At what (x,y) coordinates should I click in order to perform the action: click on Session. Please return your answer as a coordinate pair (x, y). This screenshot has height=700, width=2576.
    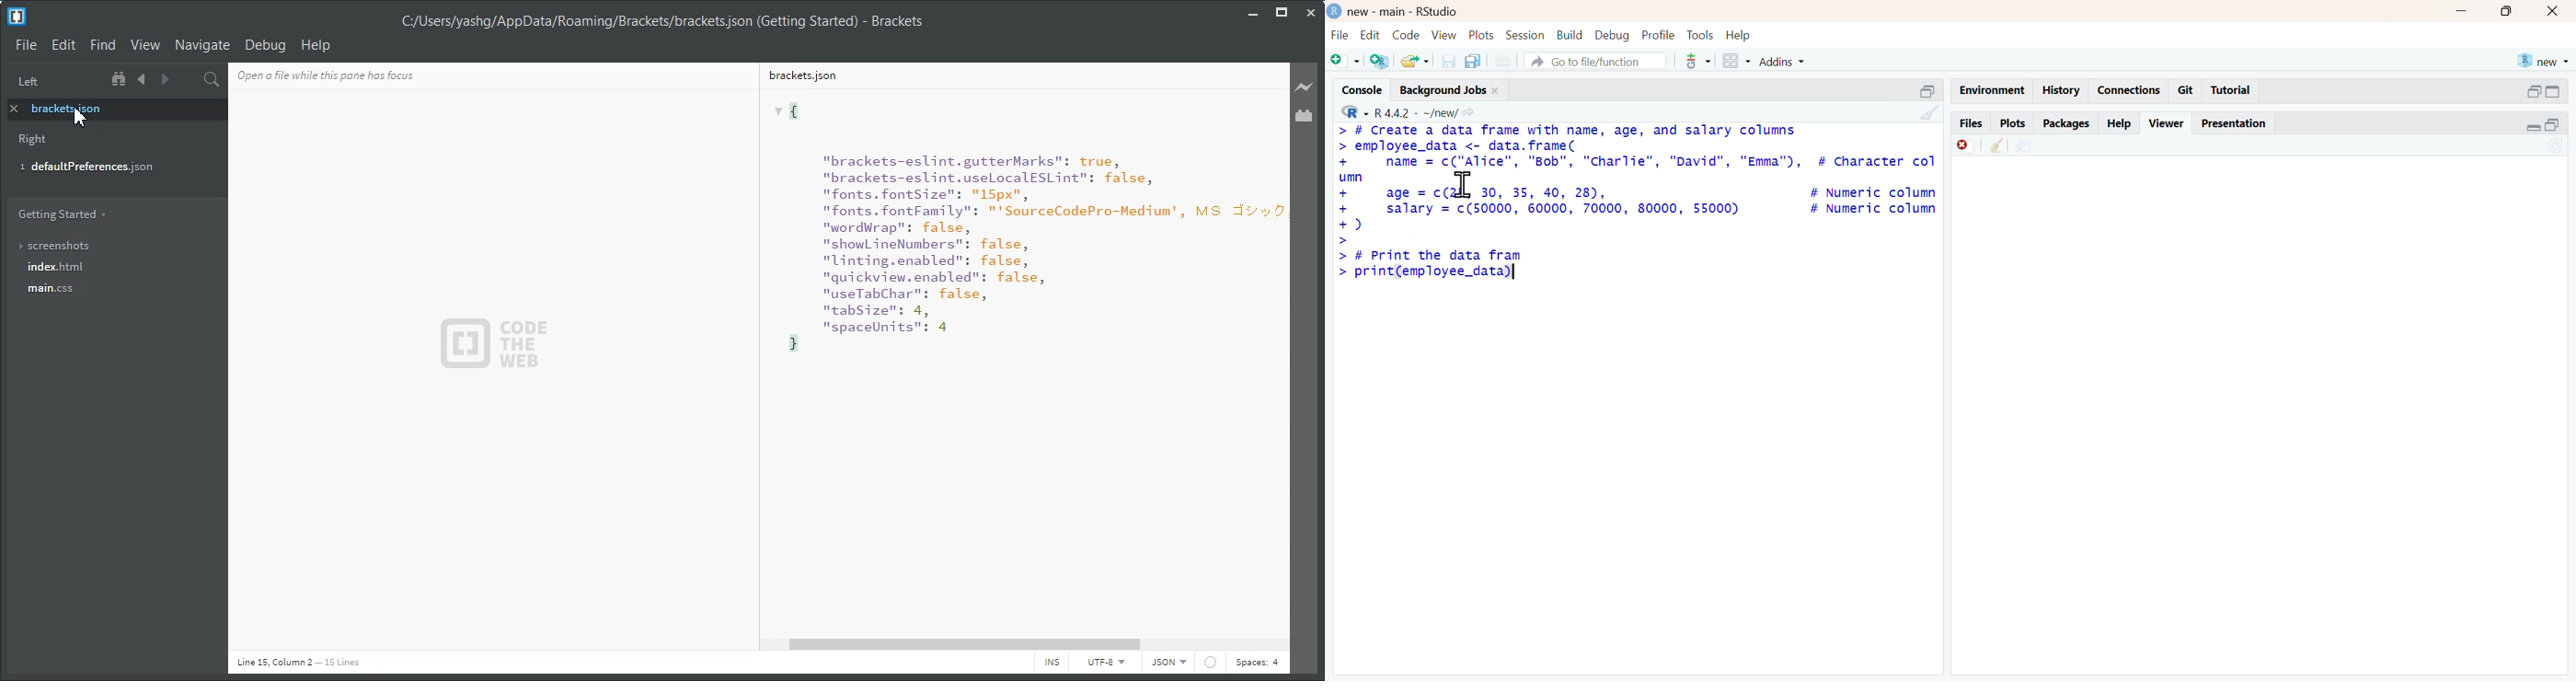
    Looking at the image, I should click on (1525, 34).